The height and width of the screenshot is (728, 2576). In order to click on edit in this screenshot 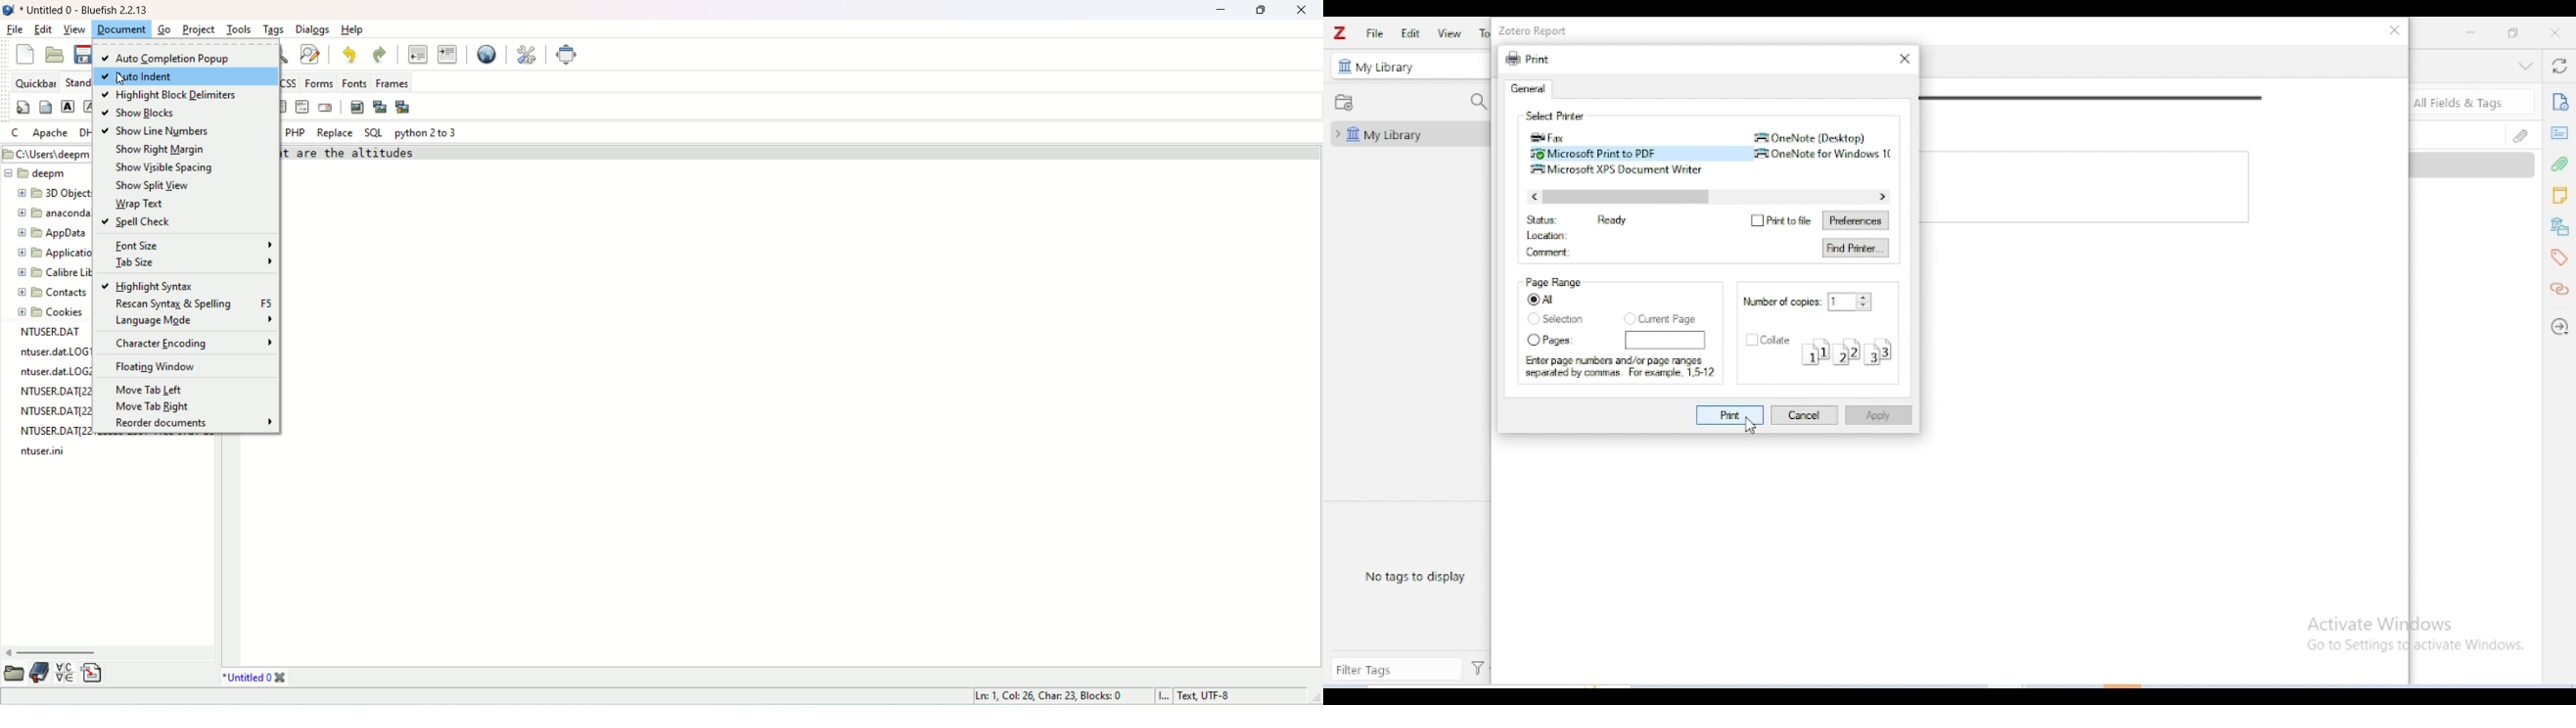, I will do `click(1410, 32)`.